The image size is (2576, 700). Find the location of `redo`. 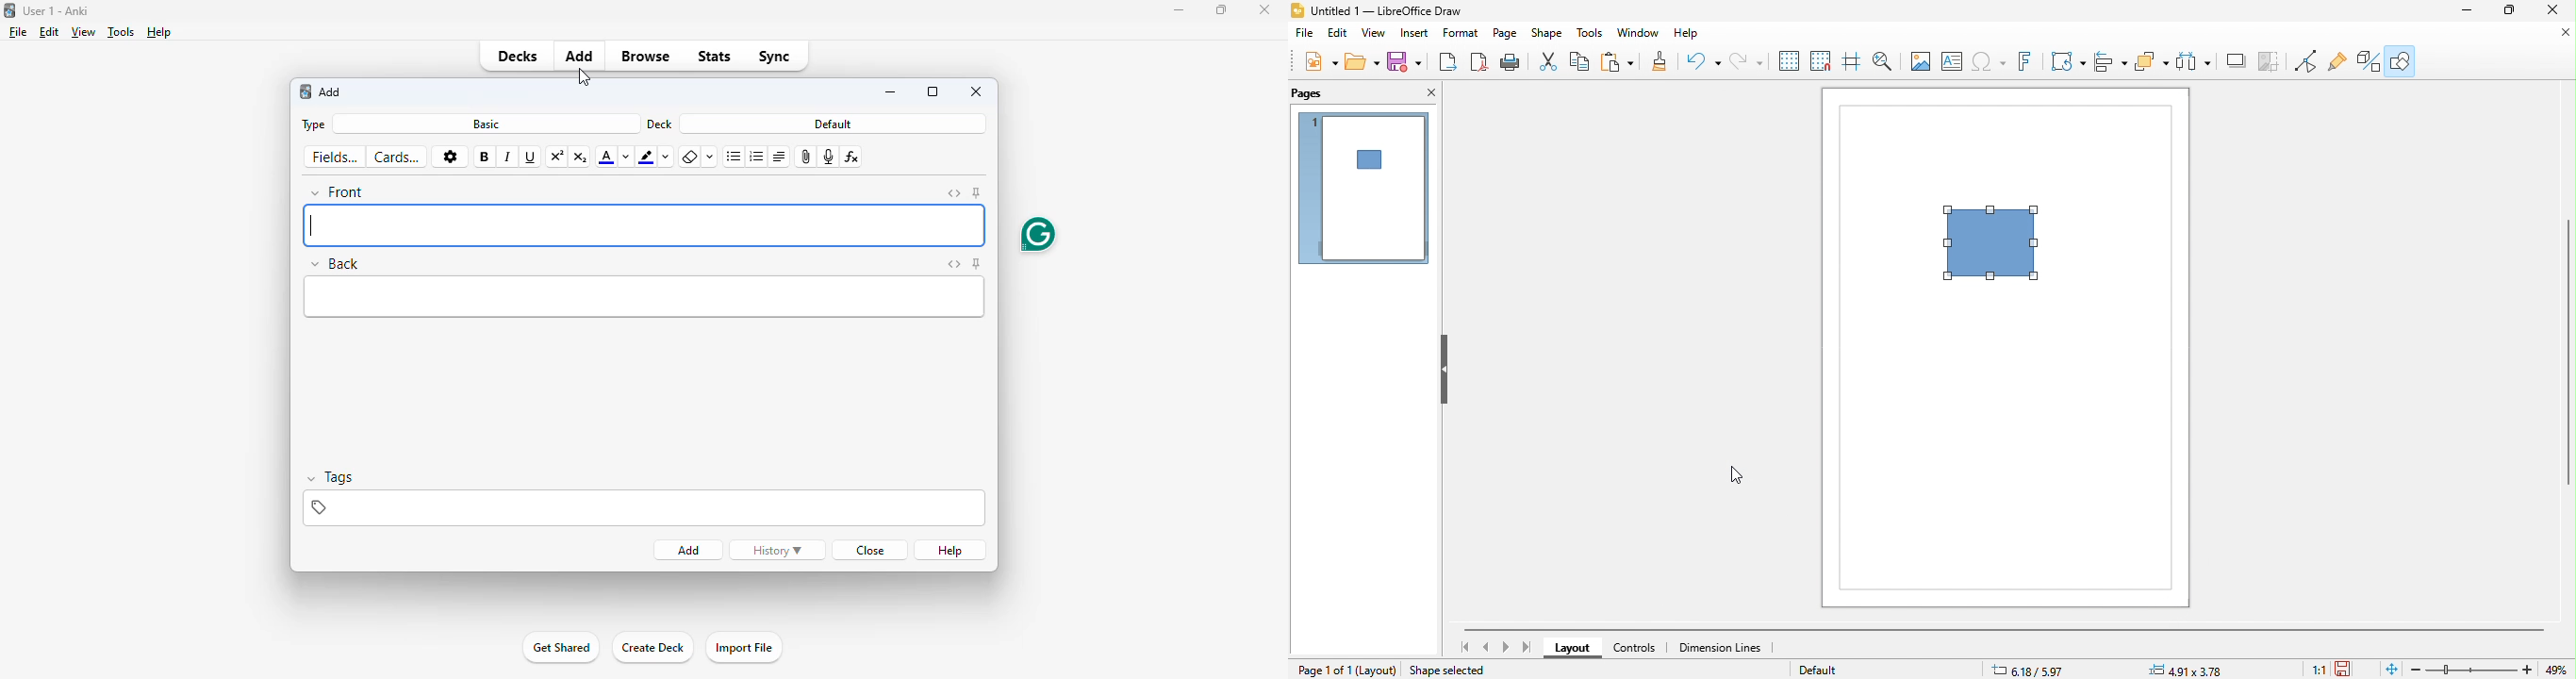

redo is located at coordinates (1746, 62).